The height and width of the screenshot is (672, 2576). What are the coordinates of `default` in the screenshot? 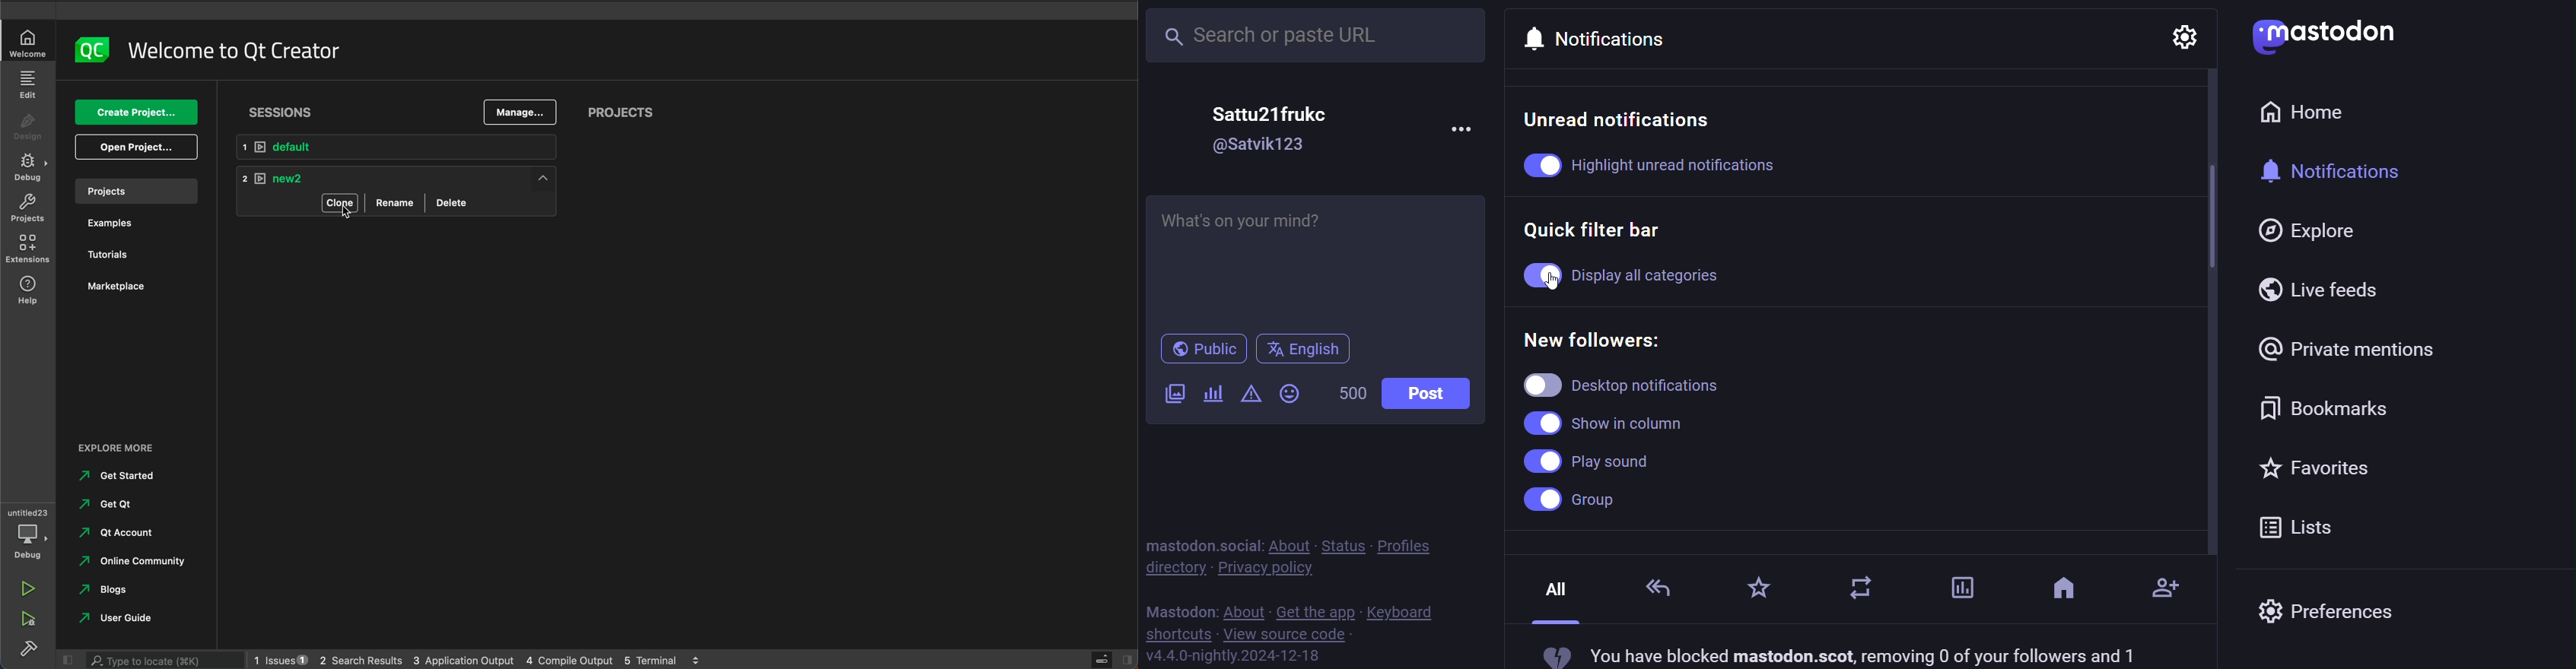 It's located at (395, 146).